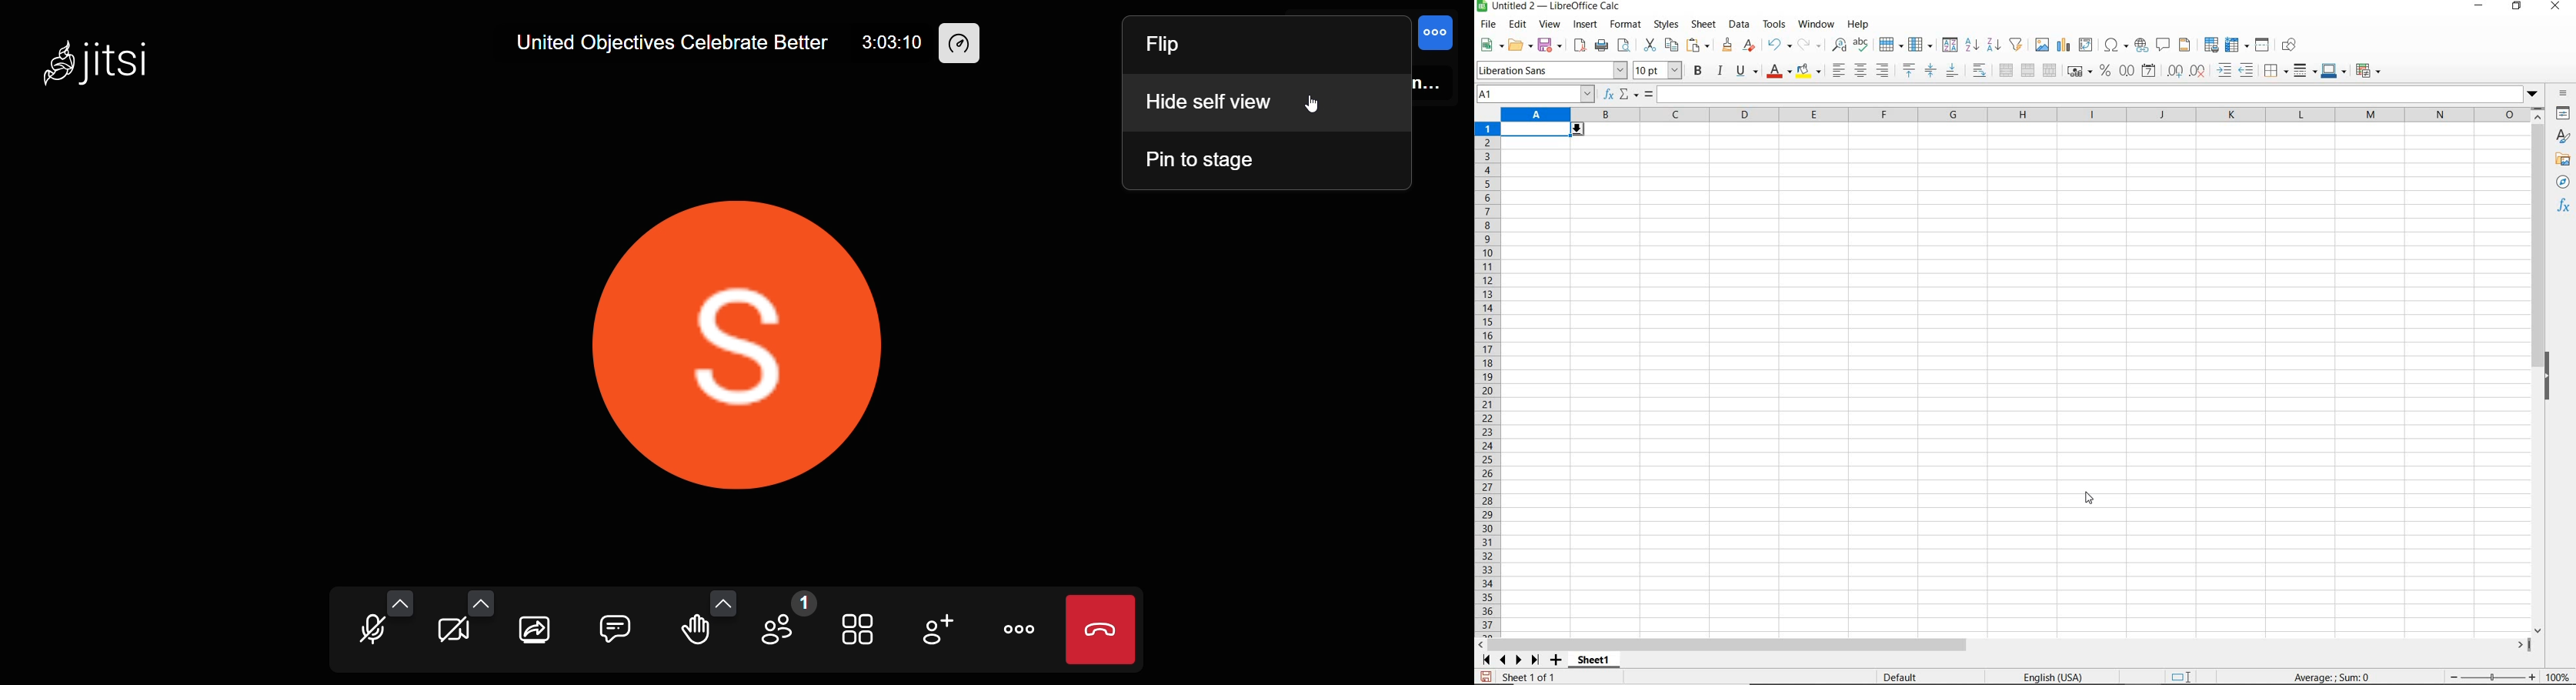 This screenshot has height=700, width=2576. What do you see at coordinates (751, 341) in the screenshot?
I see `display picture` at bounding box center [751, 341].